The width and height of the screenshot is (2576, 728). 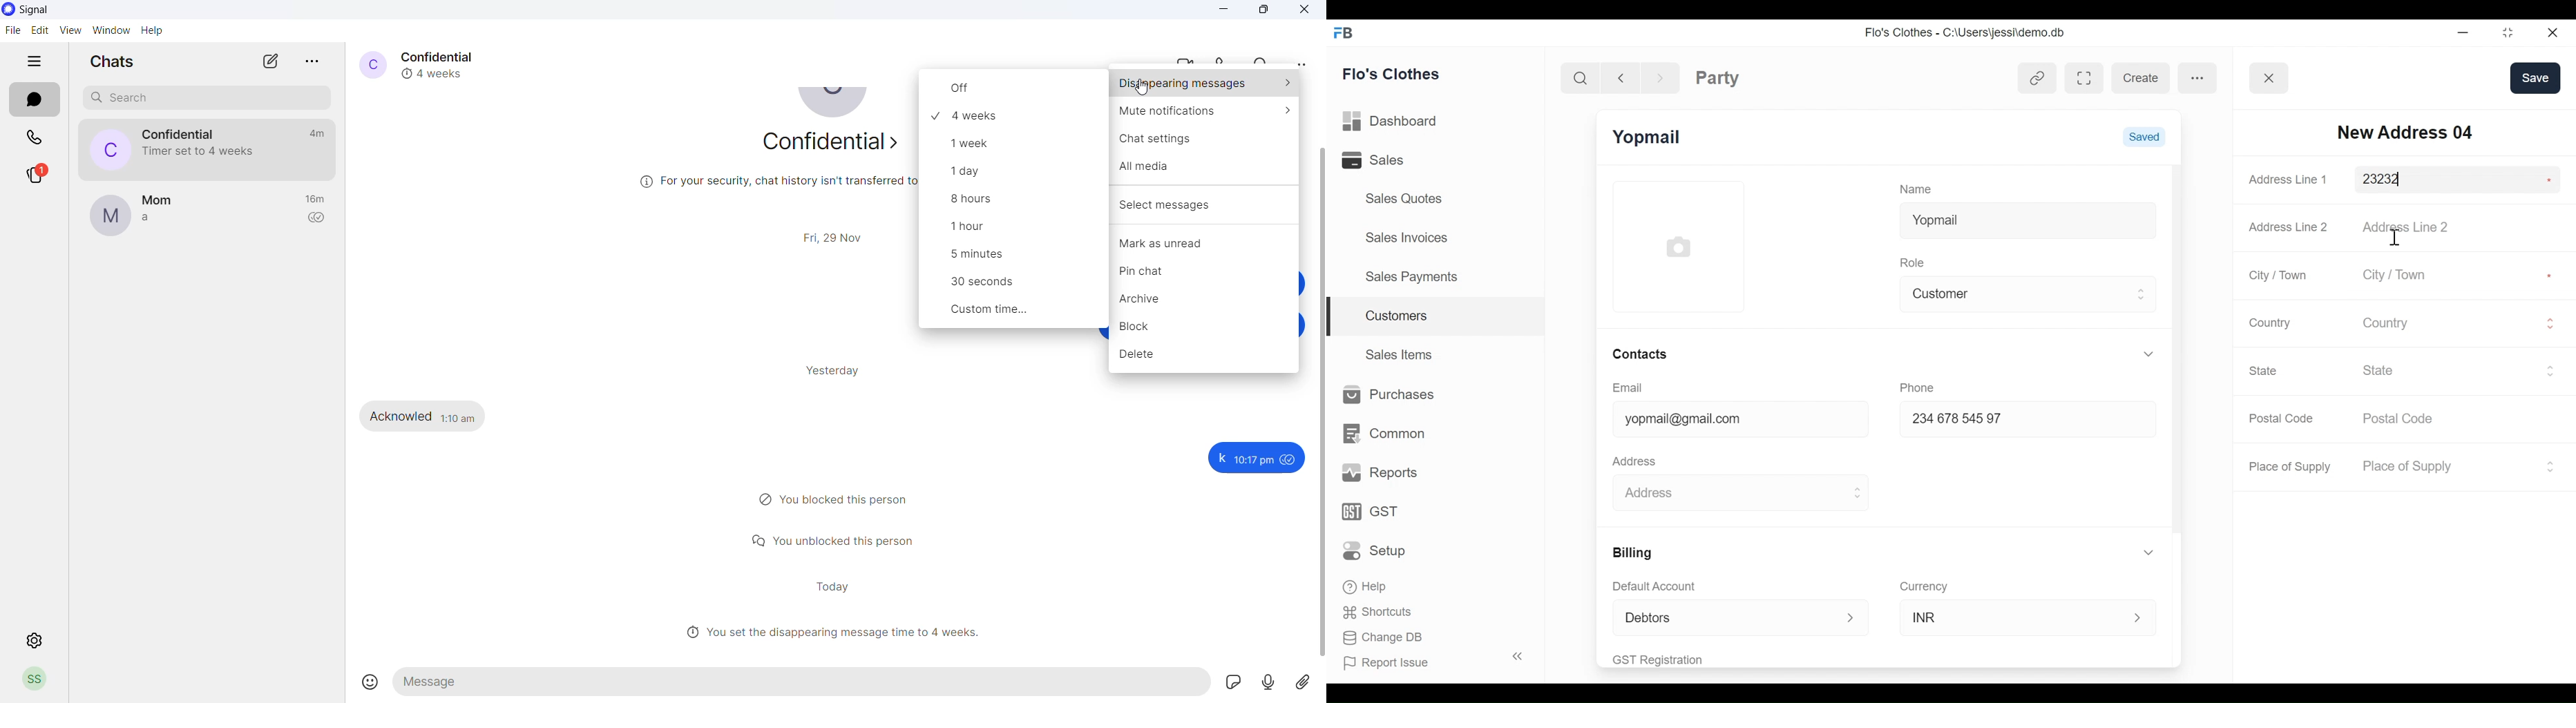 I want to click on security related text, so click(x=757, y=186).